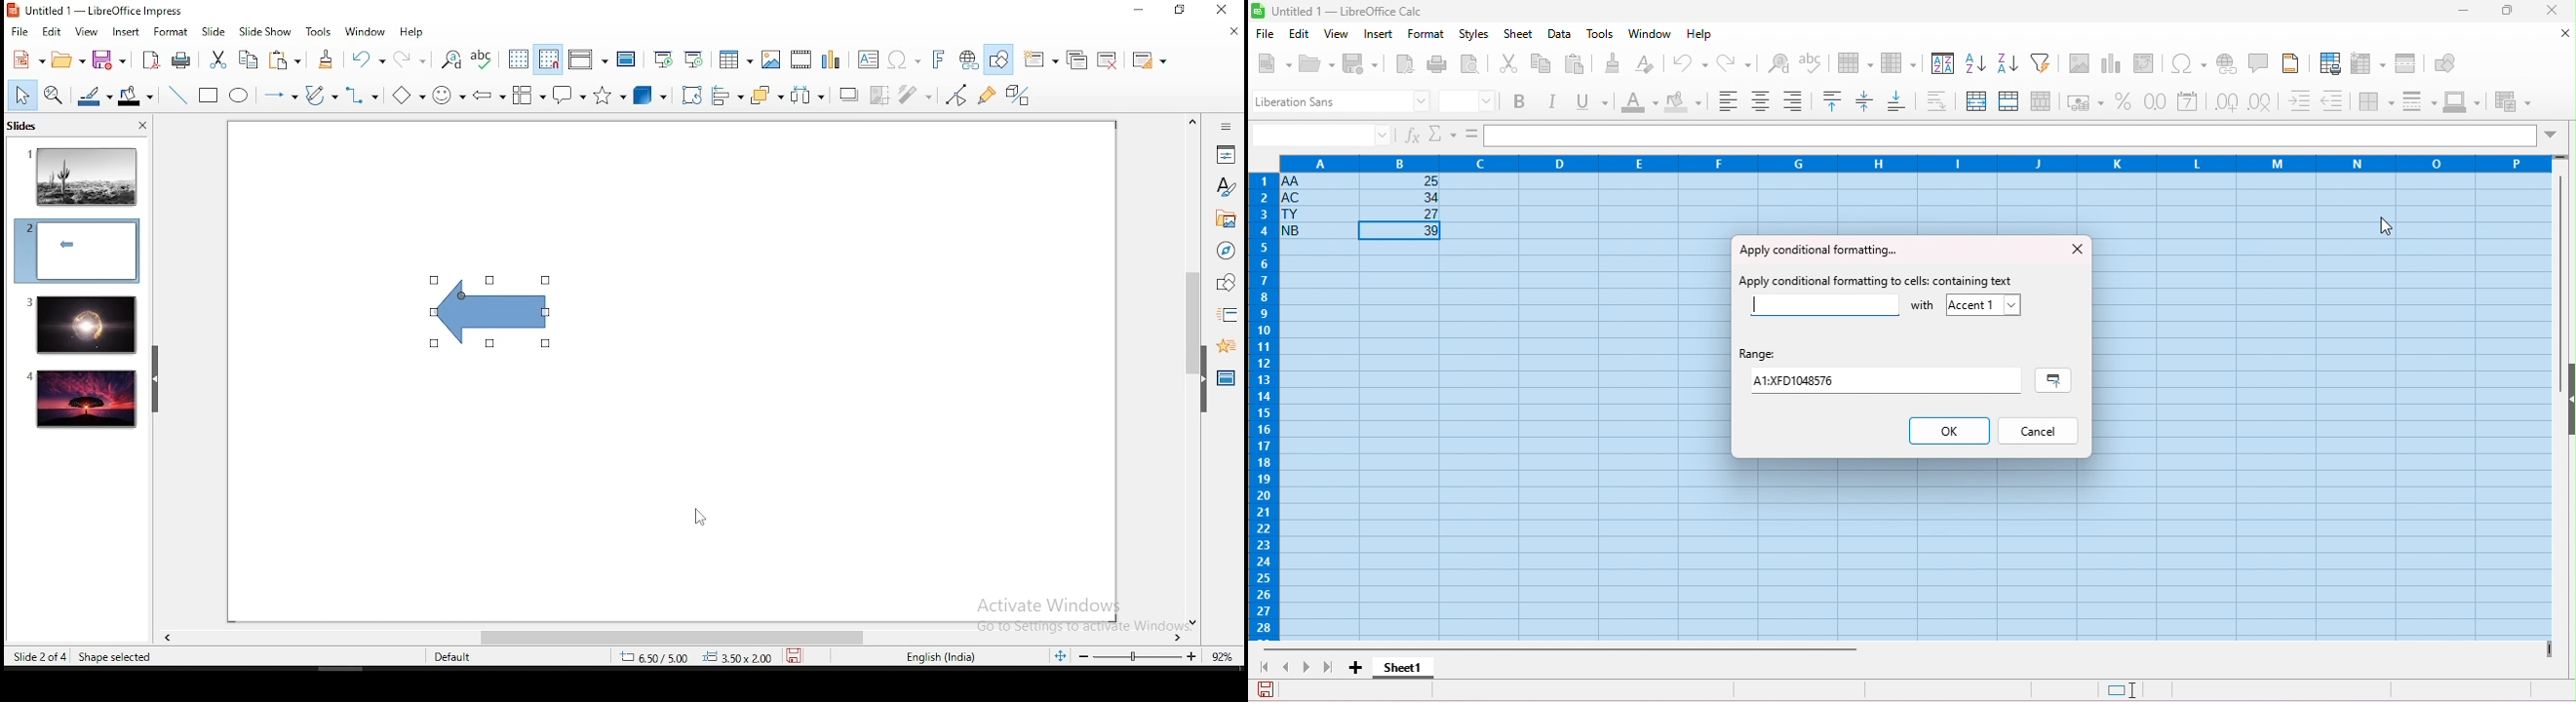 This screenshot has width=2576, height=728. I want to click on save, so click(107, 61).